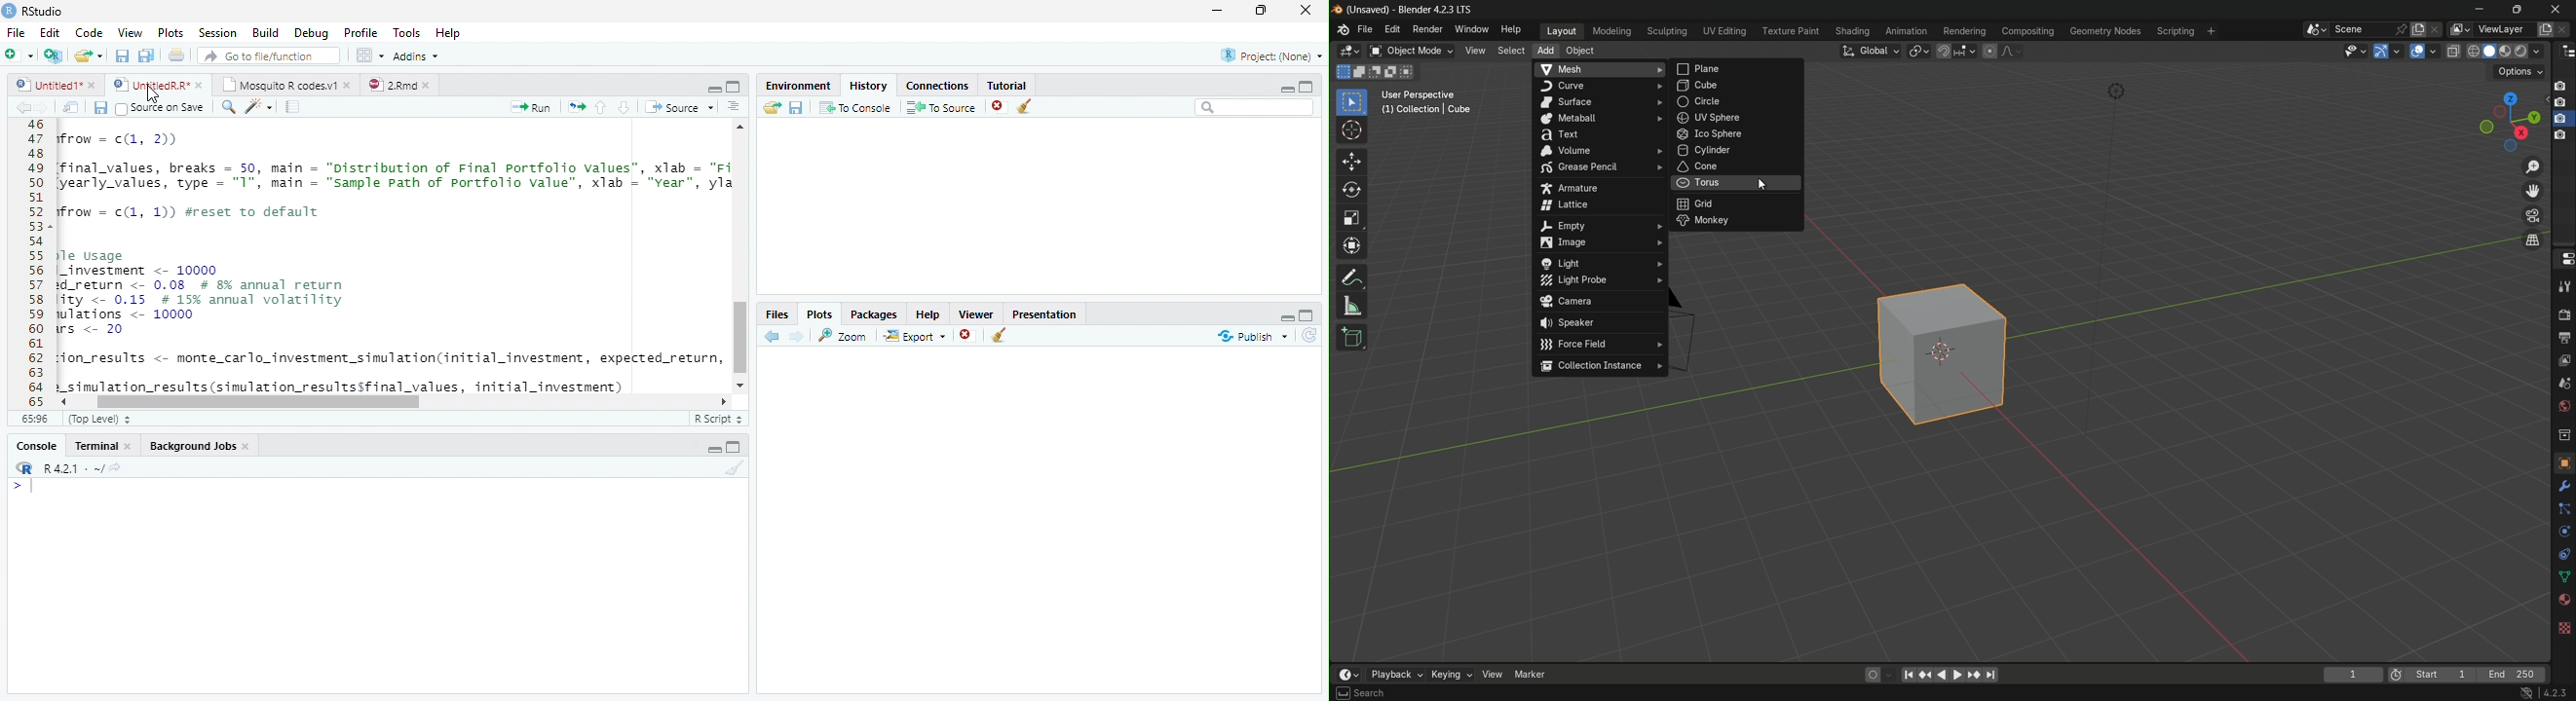 This screenshot has height=728, width=2576. I want to click on Save current file, so click(121, 55).